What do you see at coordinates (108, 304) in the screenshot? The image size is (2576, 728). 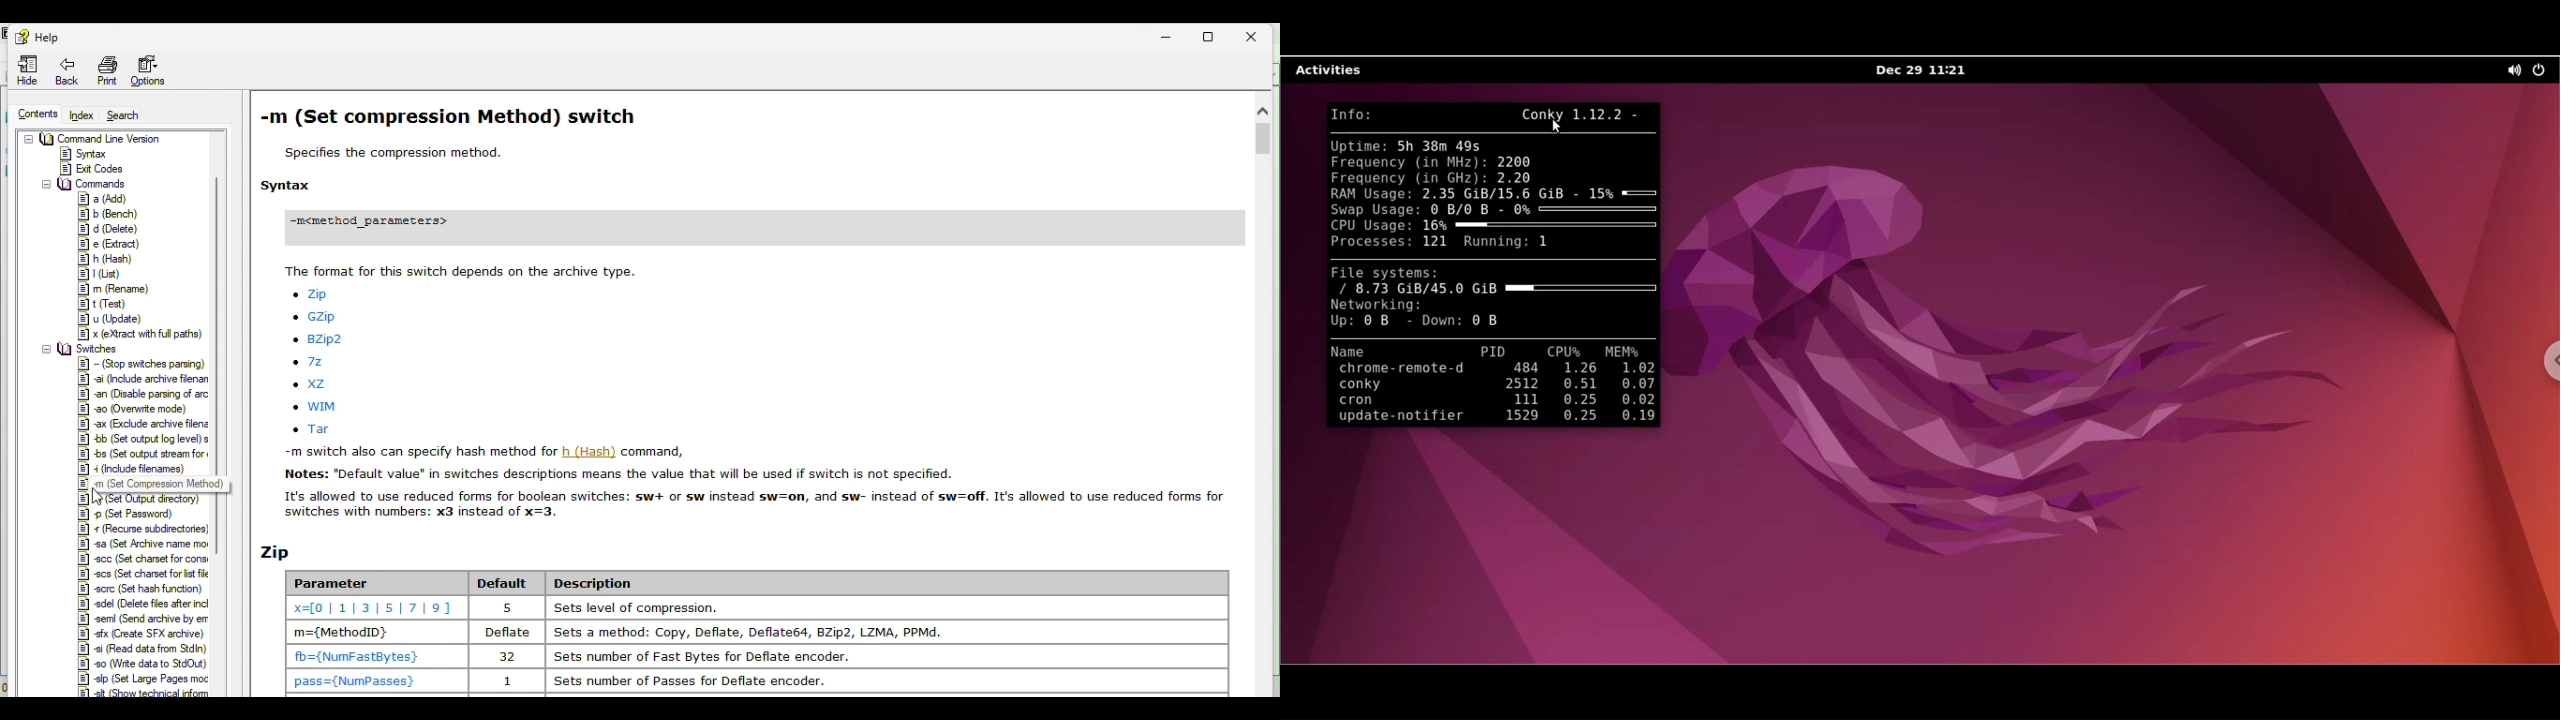 I see `test` at bounding box center [108, 304].